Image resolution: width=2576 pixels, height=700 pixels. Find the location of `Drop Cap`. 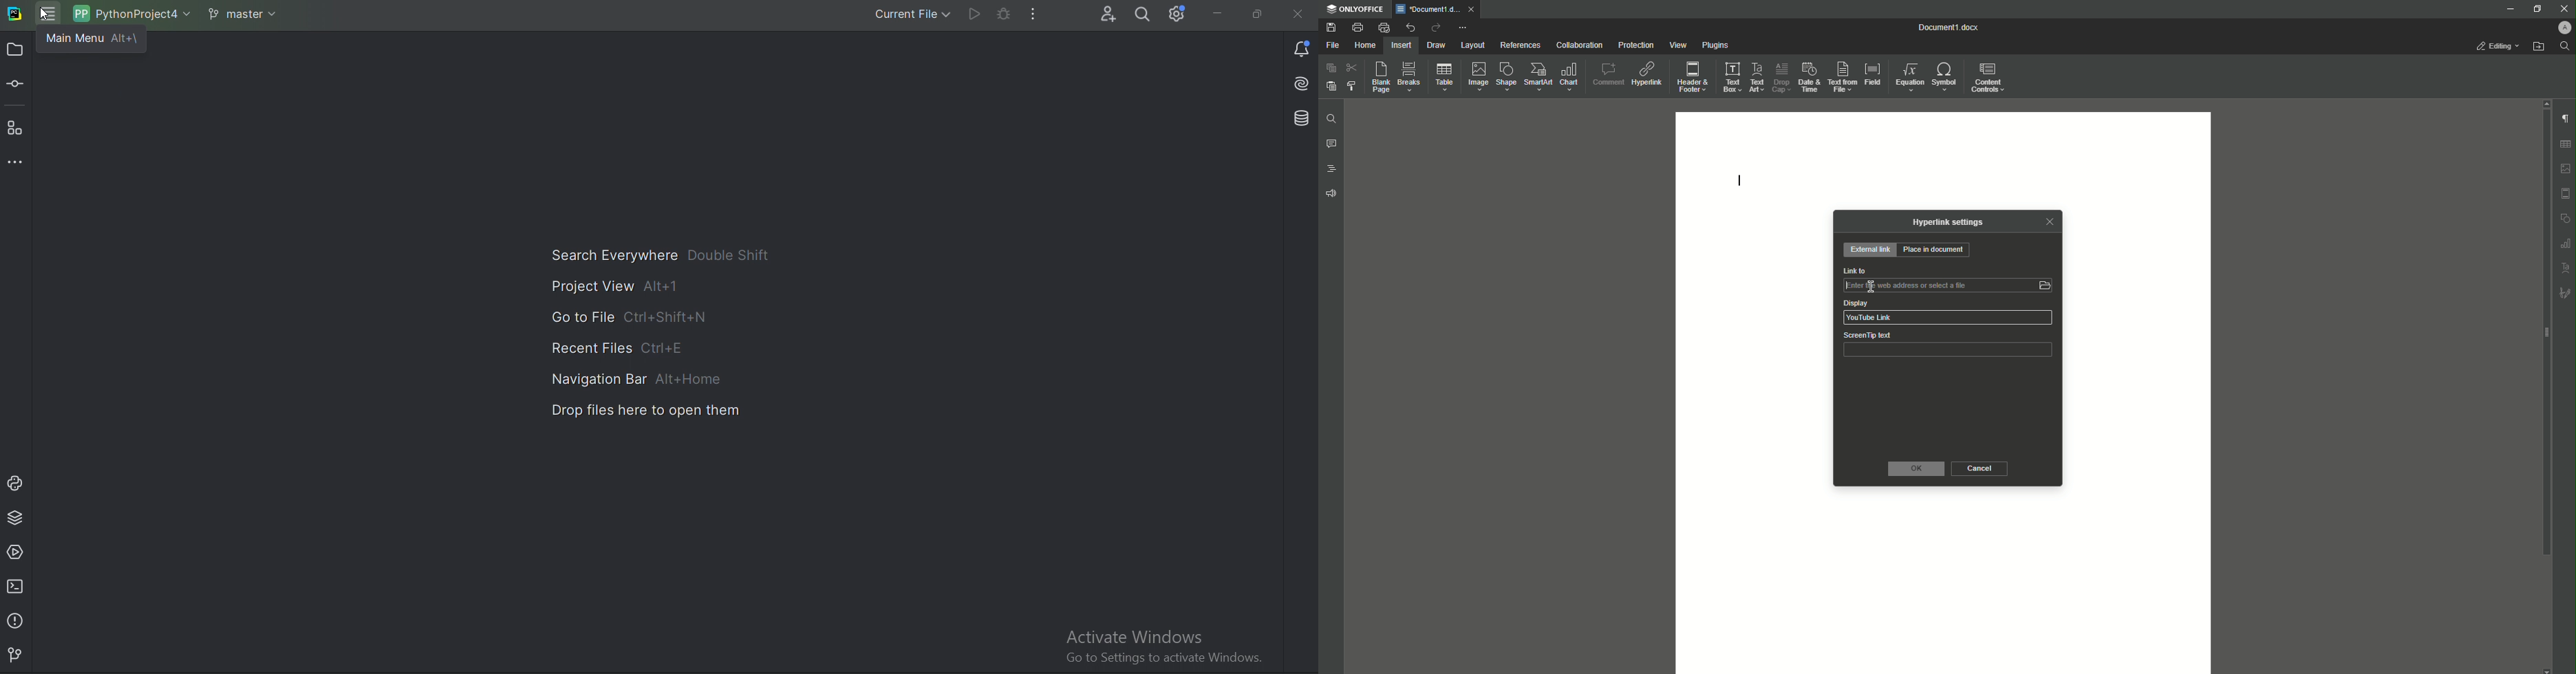

Drop Cap is located at coordinates (1781, 77).